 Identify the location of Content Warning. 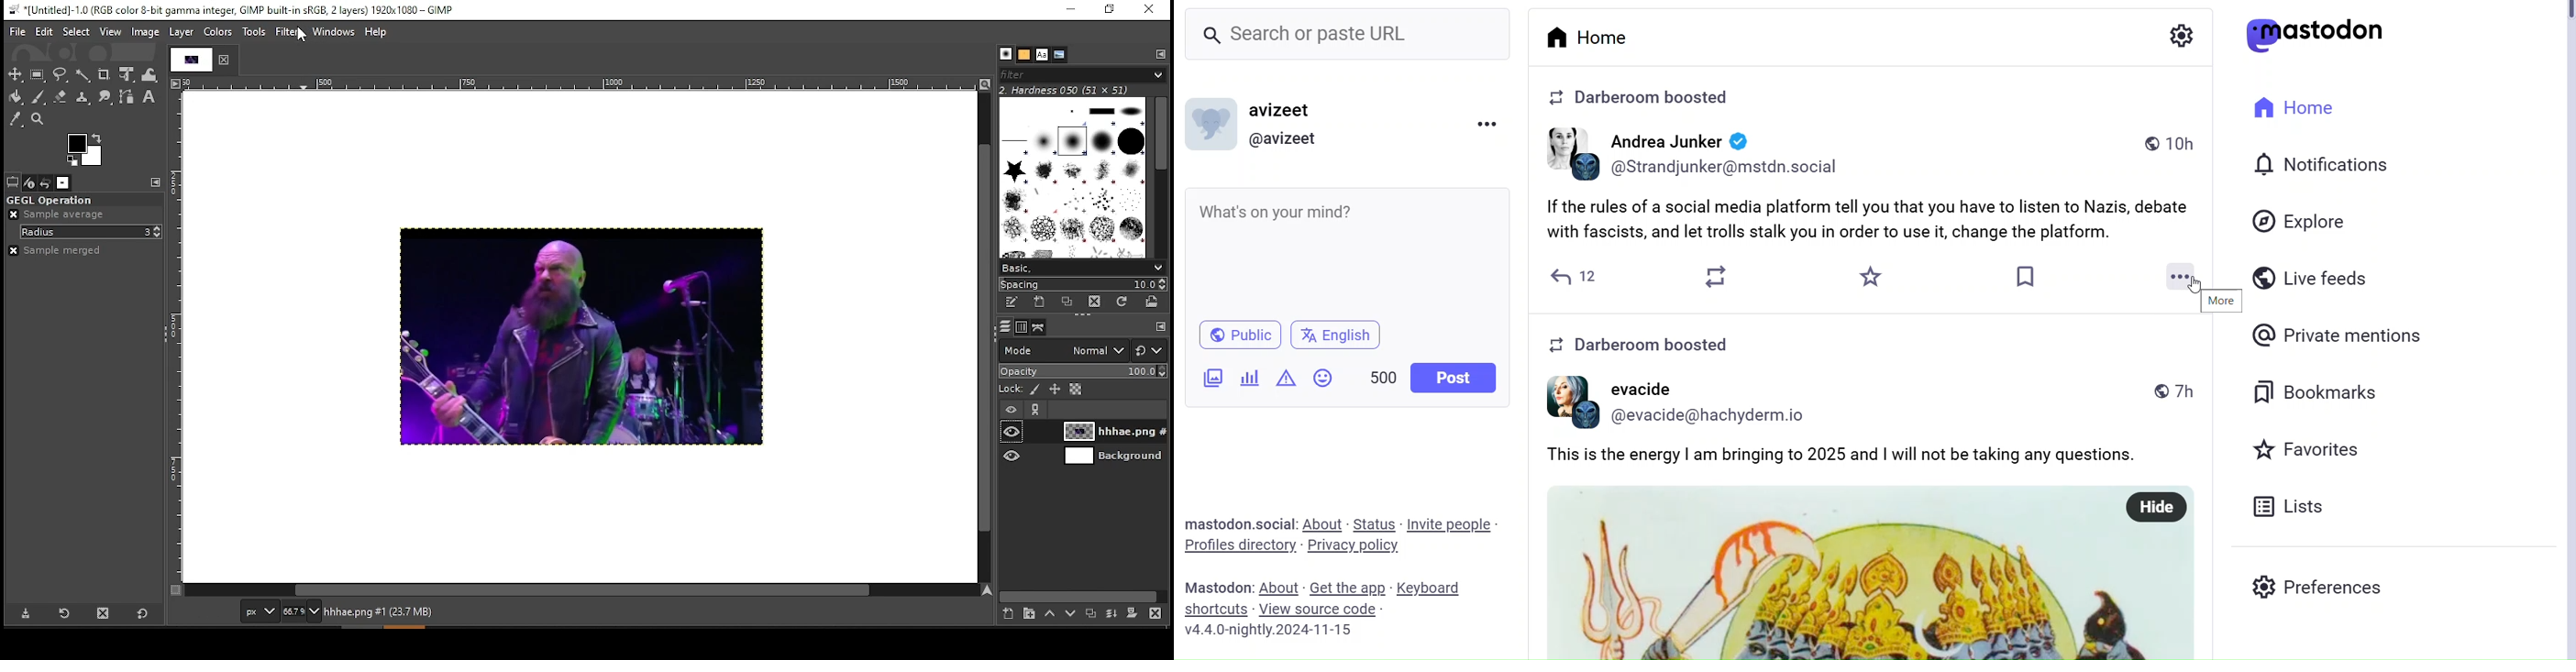
(1288, 378).